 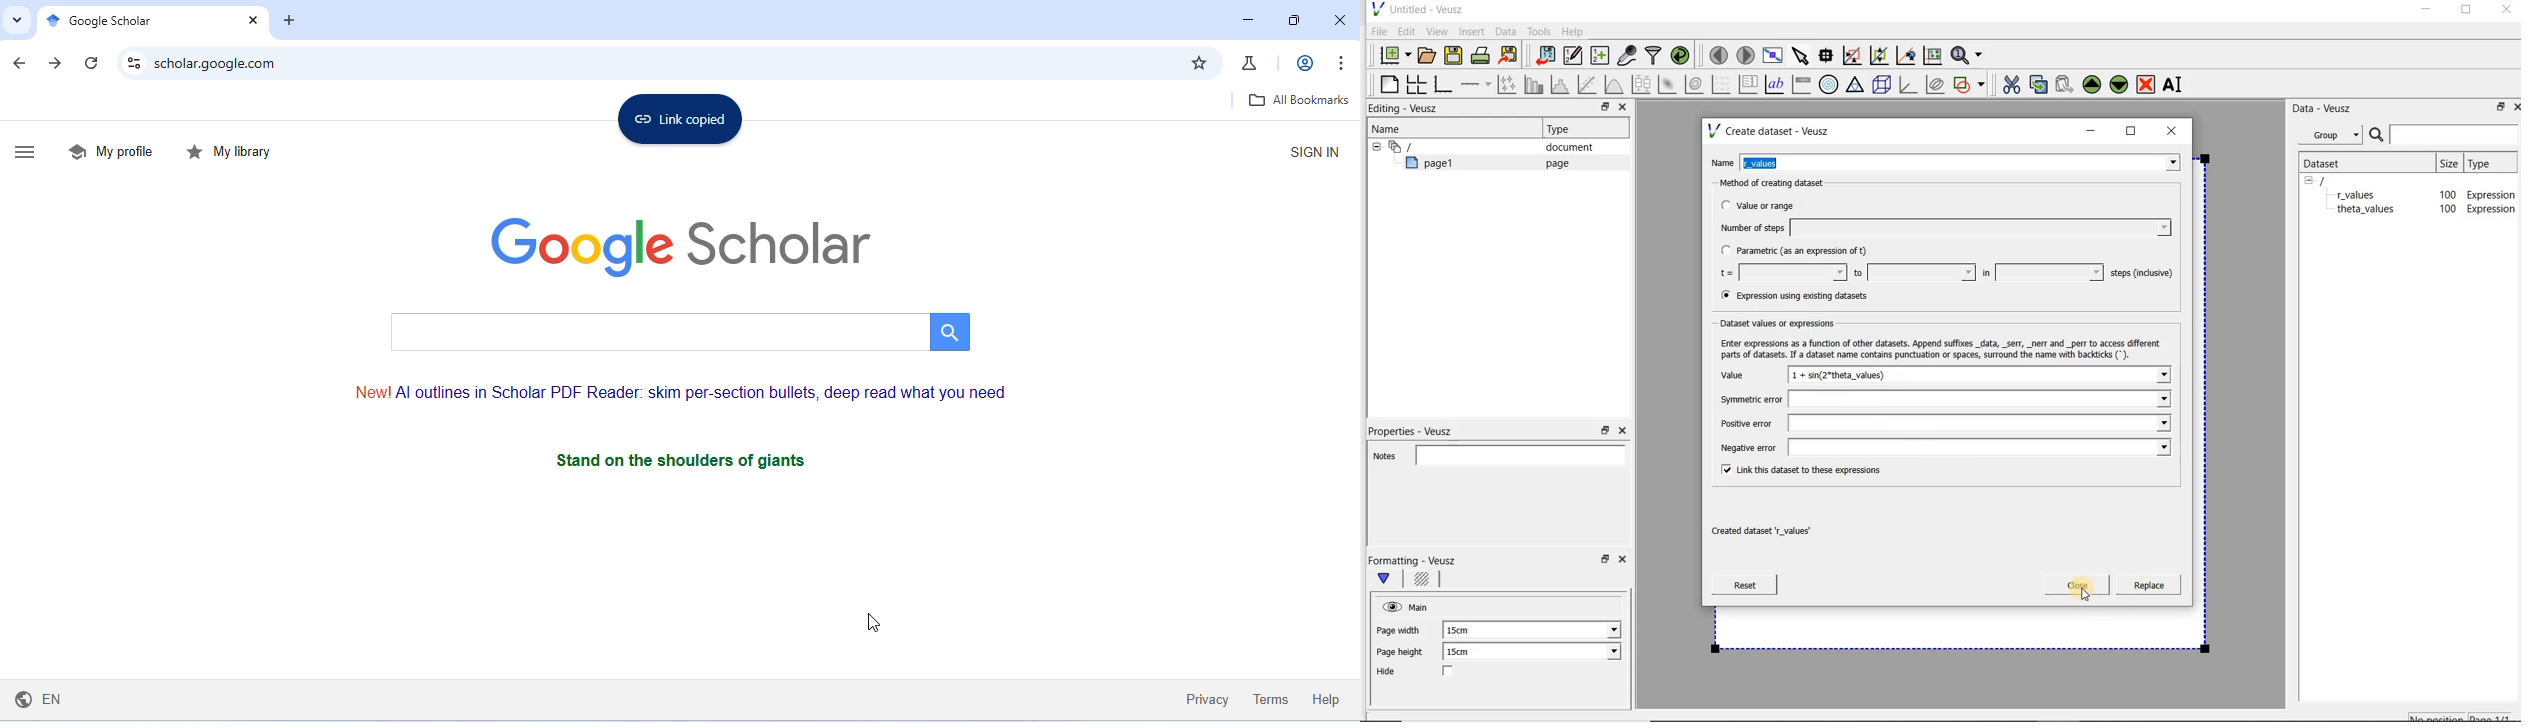 I want to click on search bar, so click(x=681, y=332).